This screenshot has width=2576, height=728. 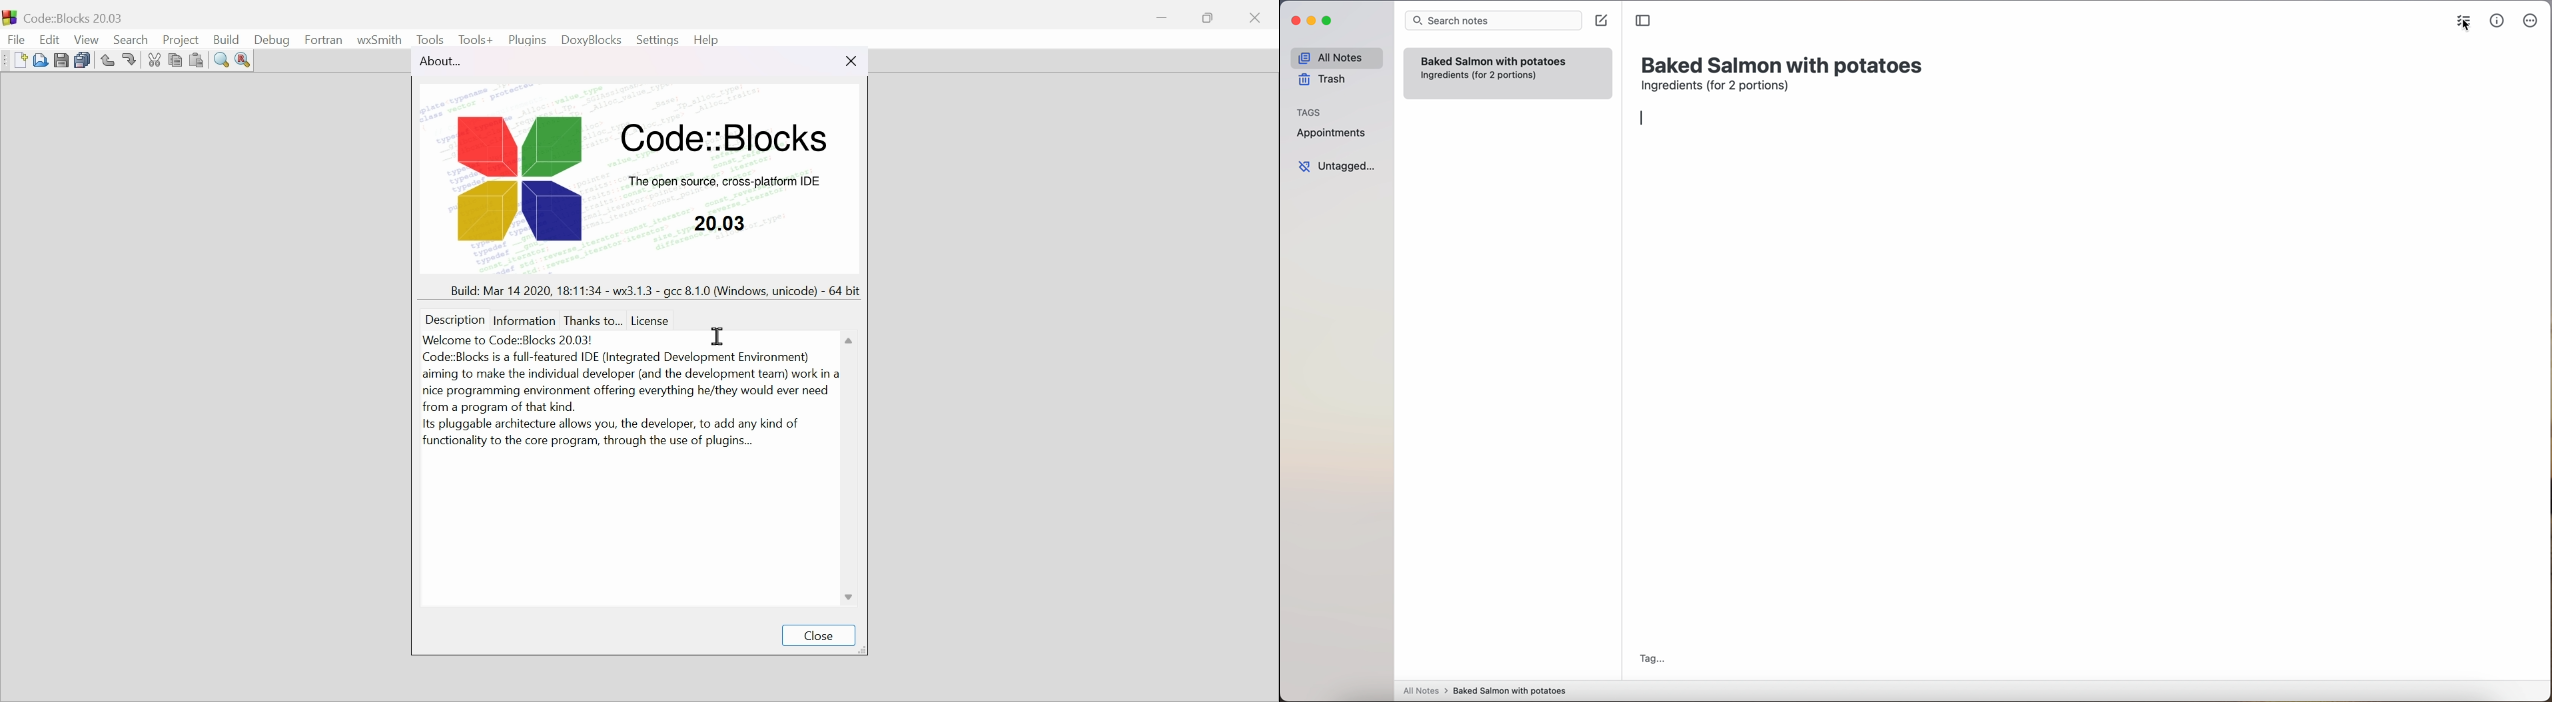 I want to click on Search, so click(x=131, y=39).